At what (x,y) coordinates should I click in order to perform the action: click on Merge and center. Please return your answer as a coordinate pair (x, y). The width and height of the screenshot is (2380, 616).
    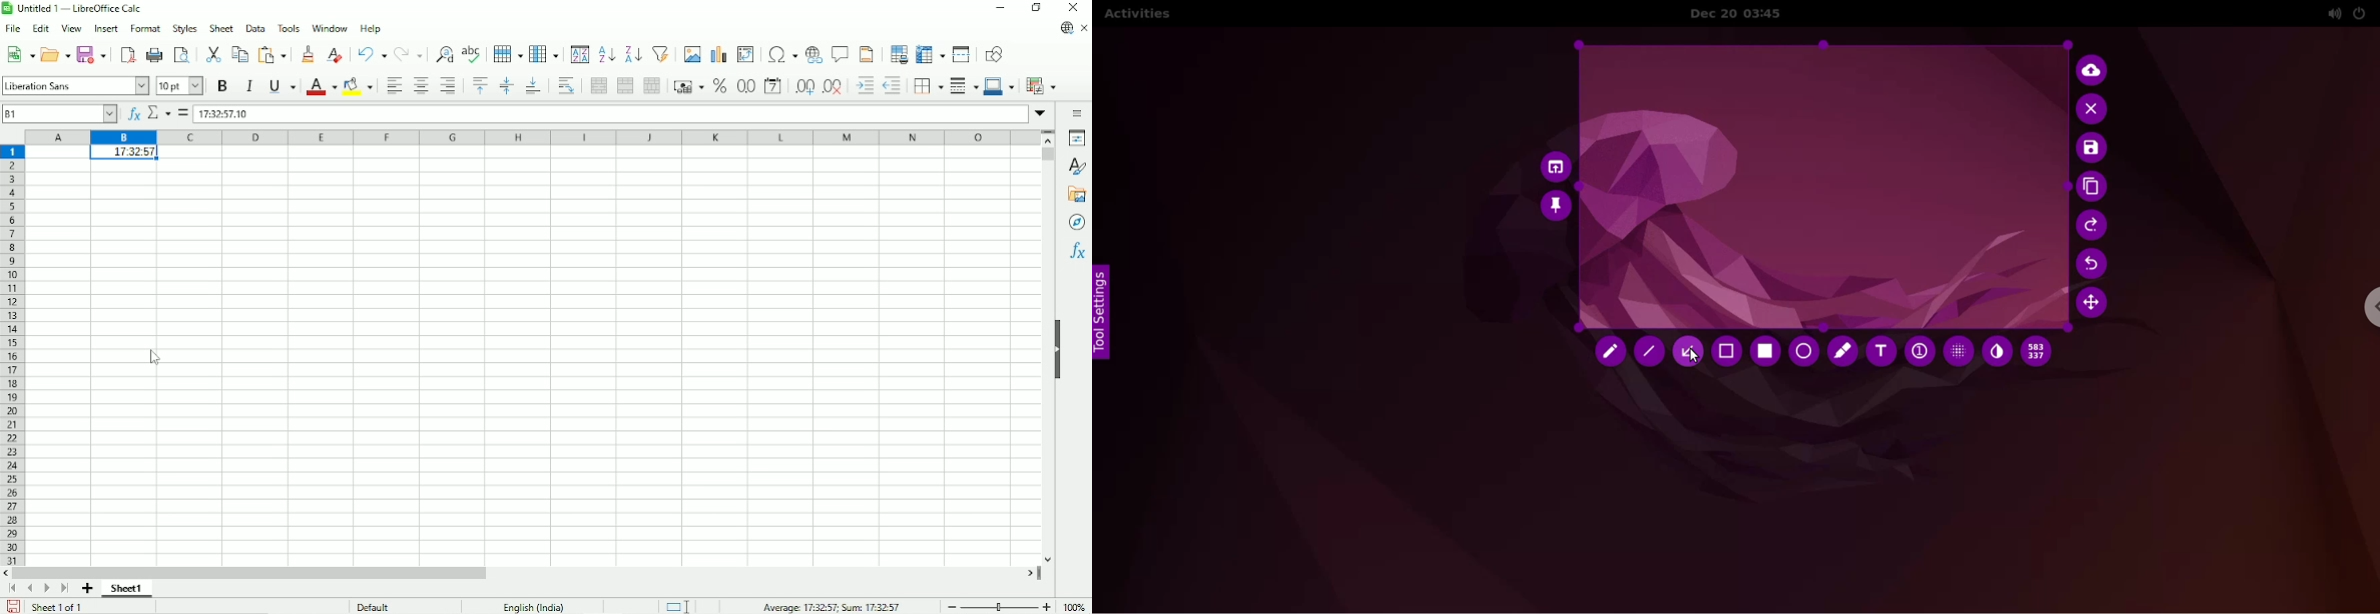
    Looking at the image, I should click on (599, 86).